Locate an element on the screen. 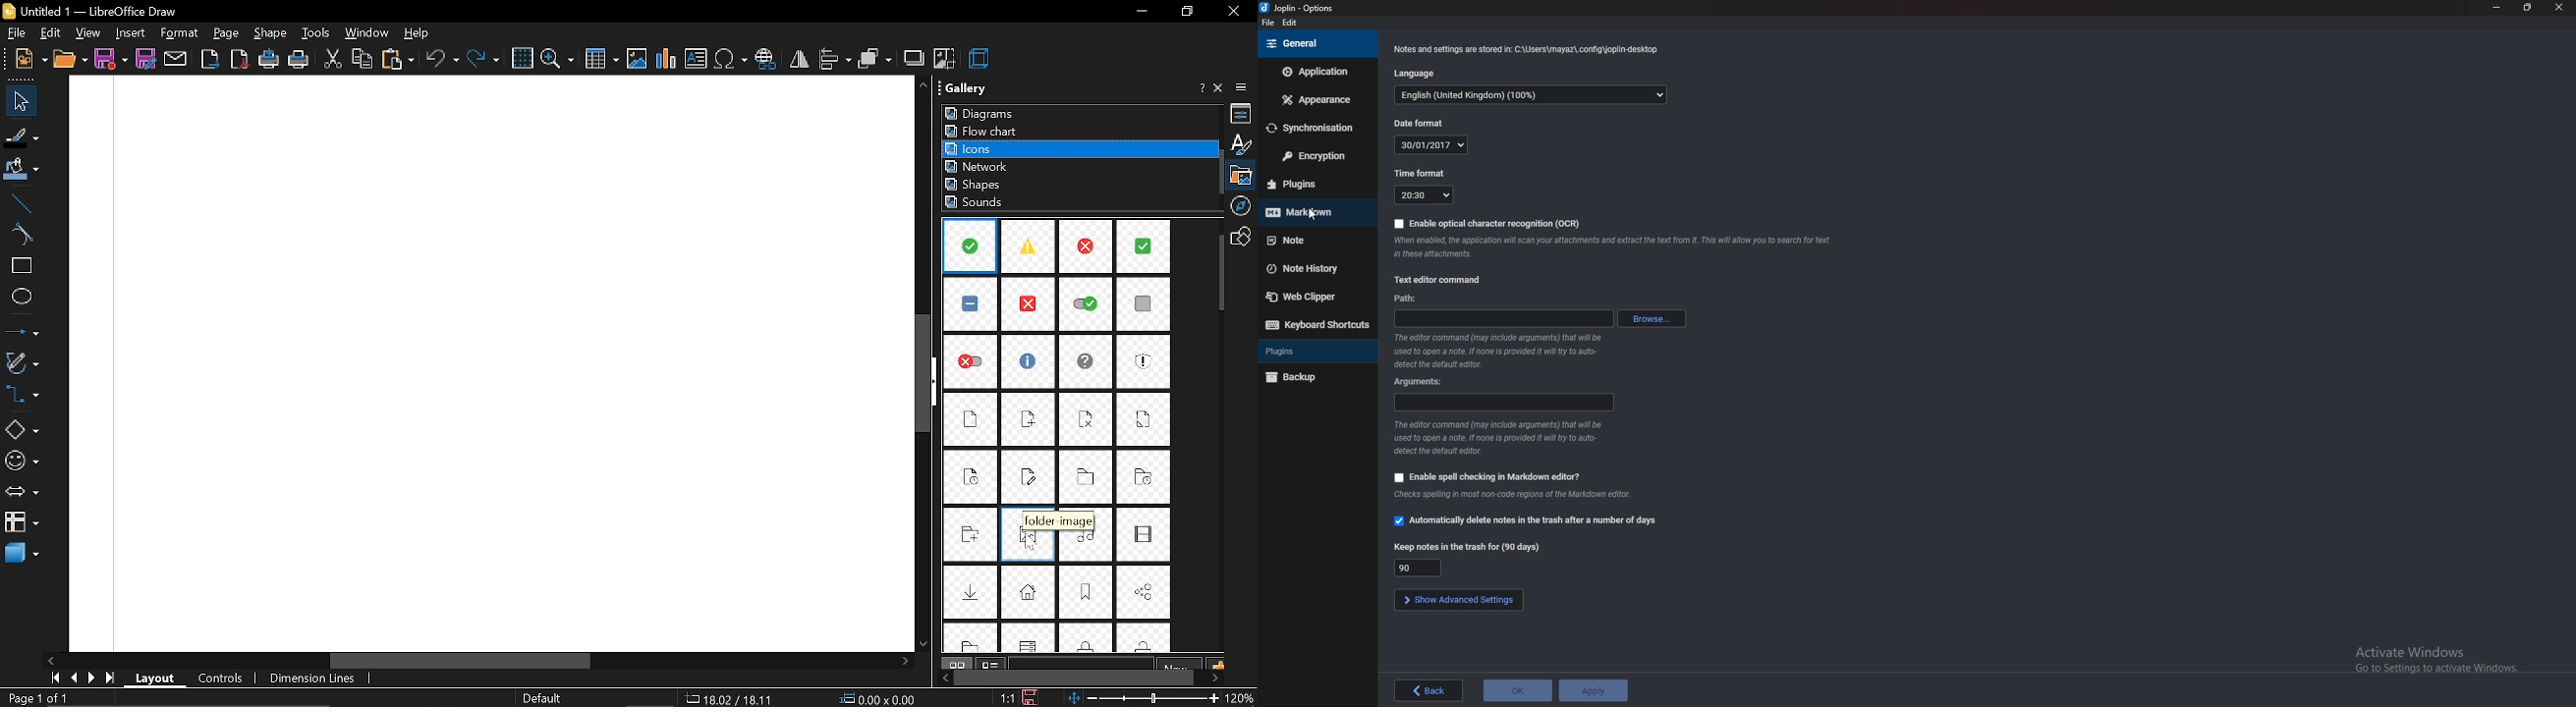  move right is located at coordinates (1215, 677).